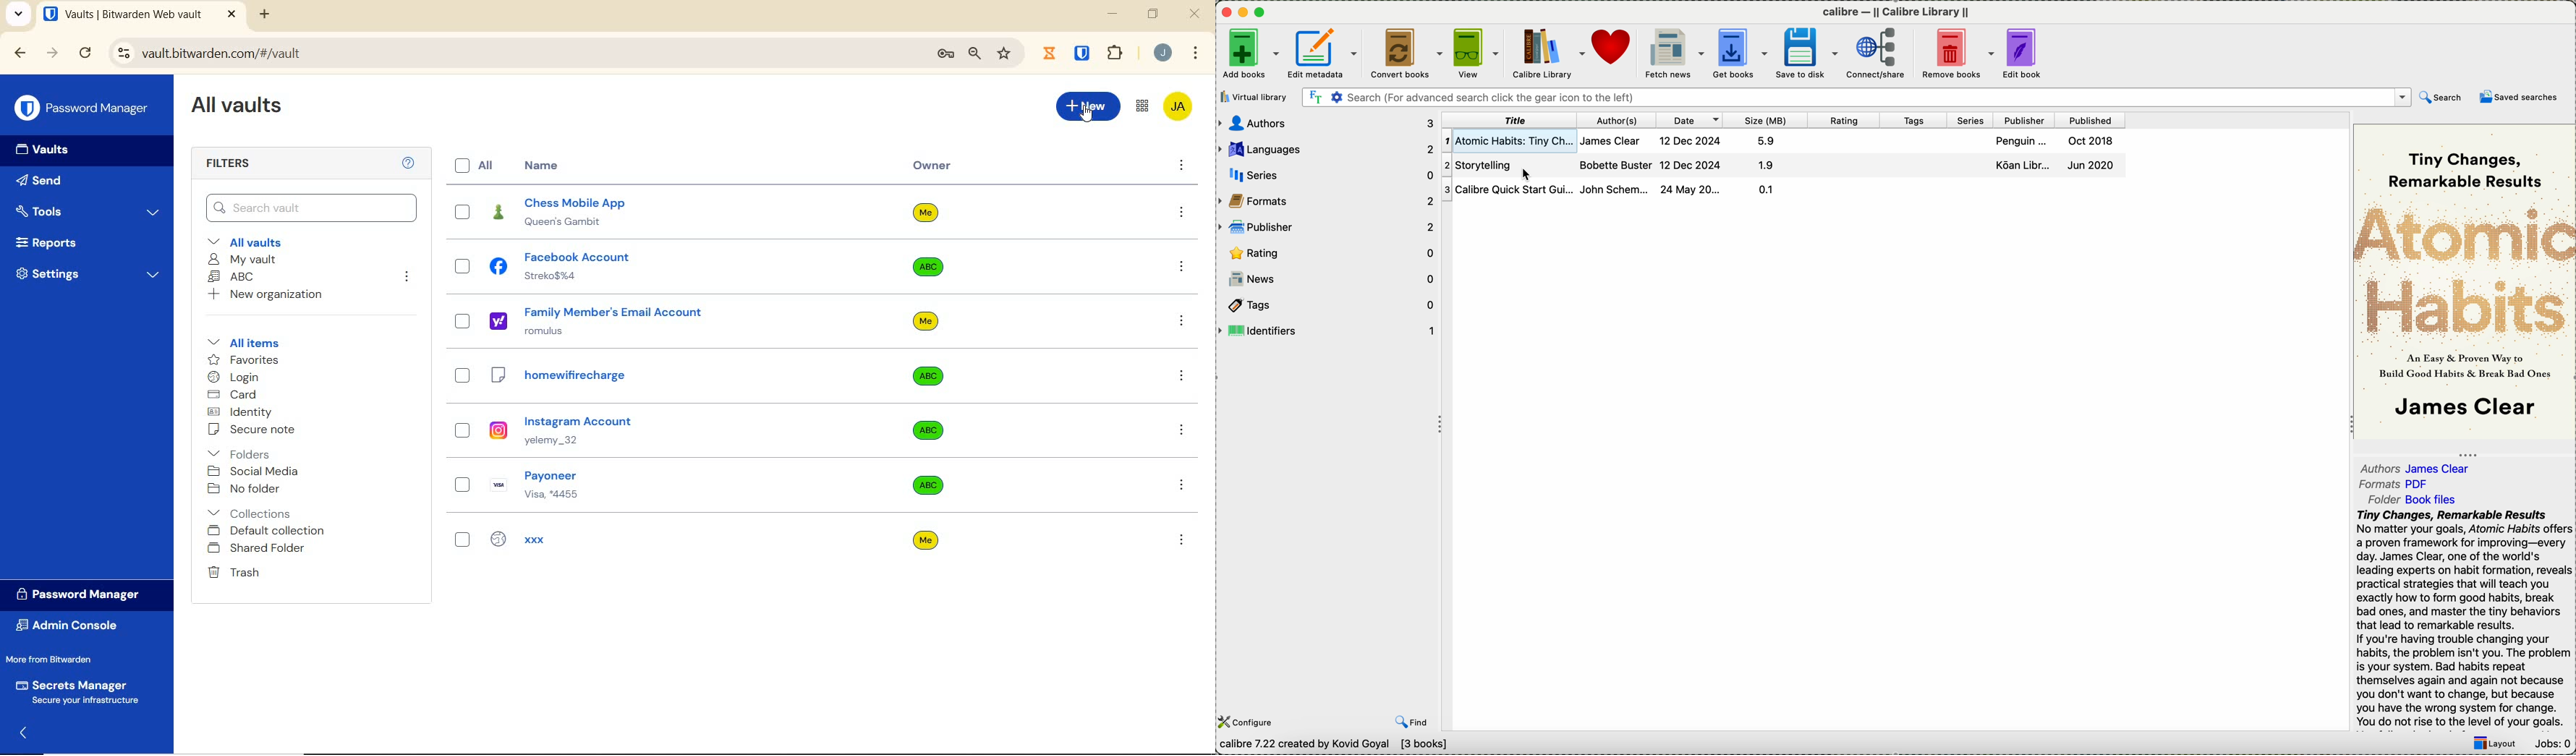 This screenshot has width=2576, height=756. What do you see at coordinates (1195, 54) in the screenshot?
I see `customize Google chrome` at bounding box center [1195, 54].